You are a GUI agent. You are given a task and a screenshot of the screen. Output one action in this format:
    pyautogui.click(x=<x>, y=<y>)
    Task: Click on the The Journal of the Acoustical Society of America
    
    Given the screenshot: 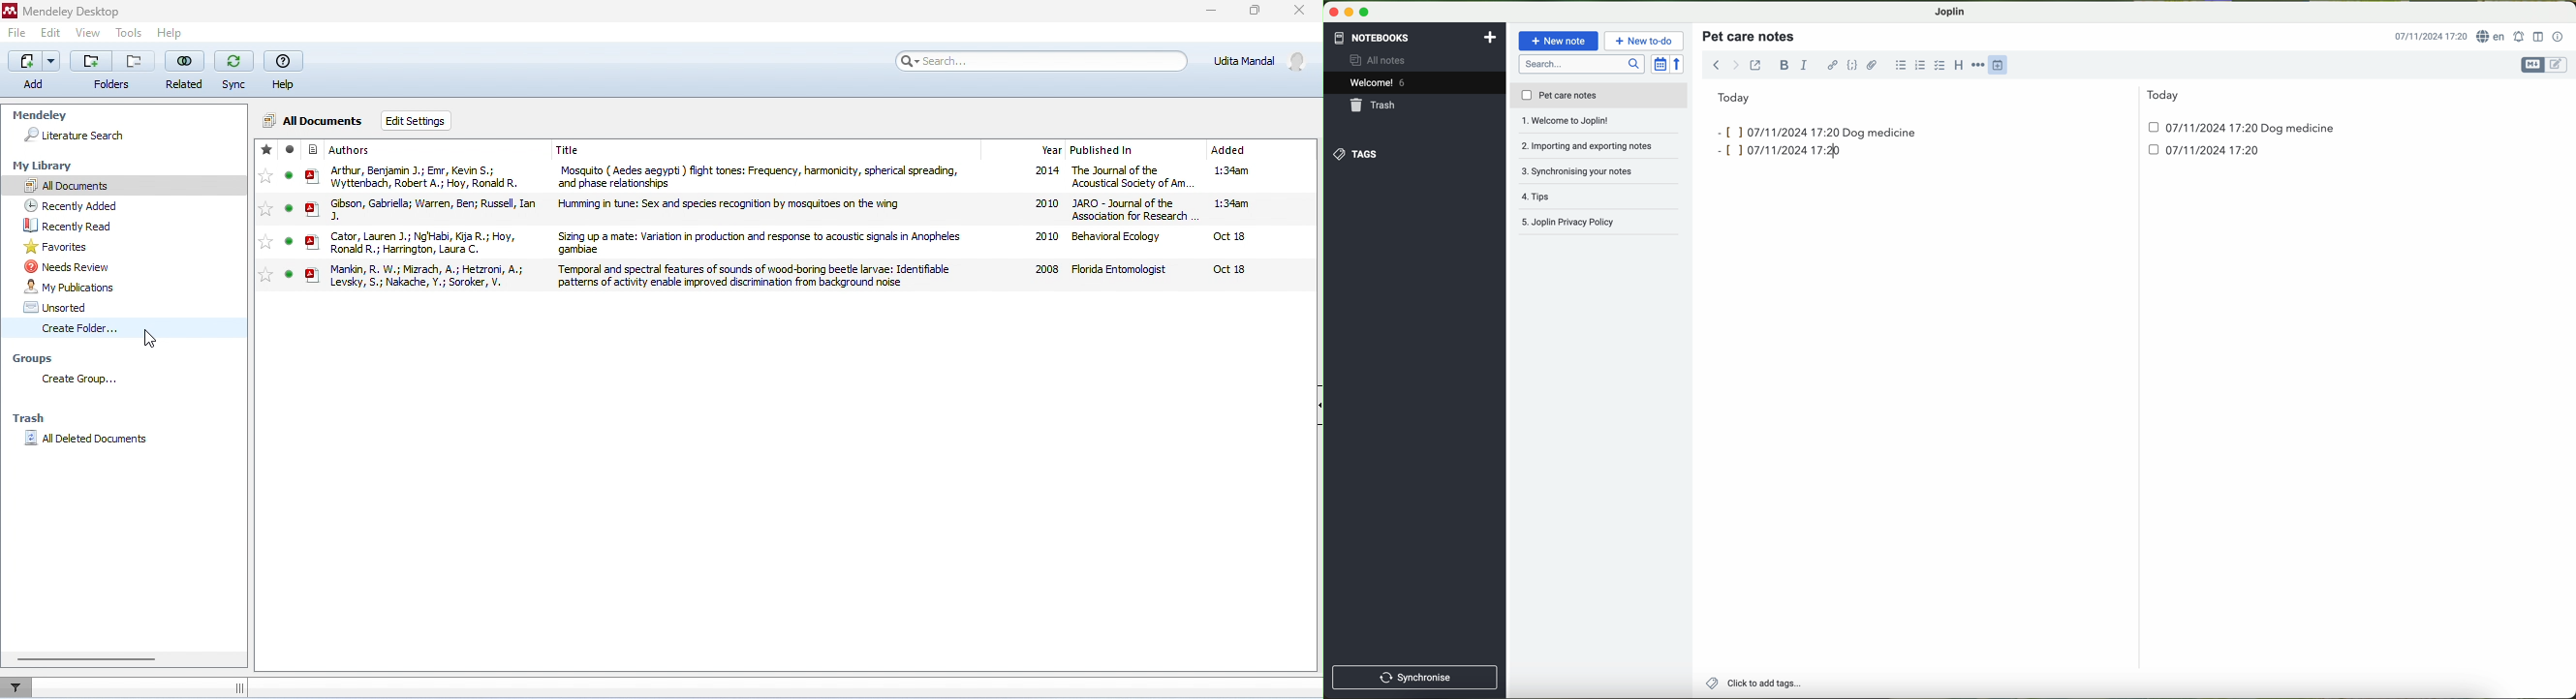 What is the action you would take?
    pyautogui.click(x=1132, y=175)
    